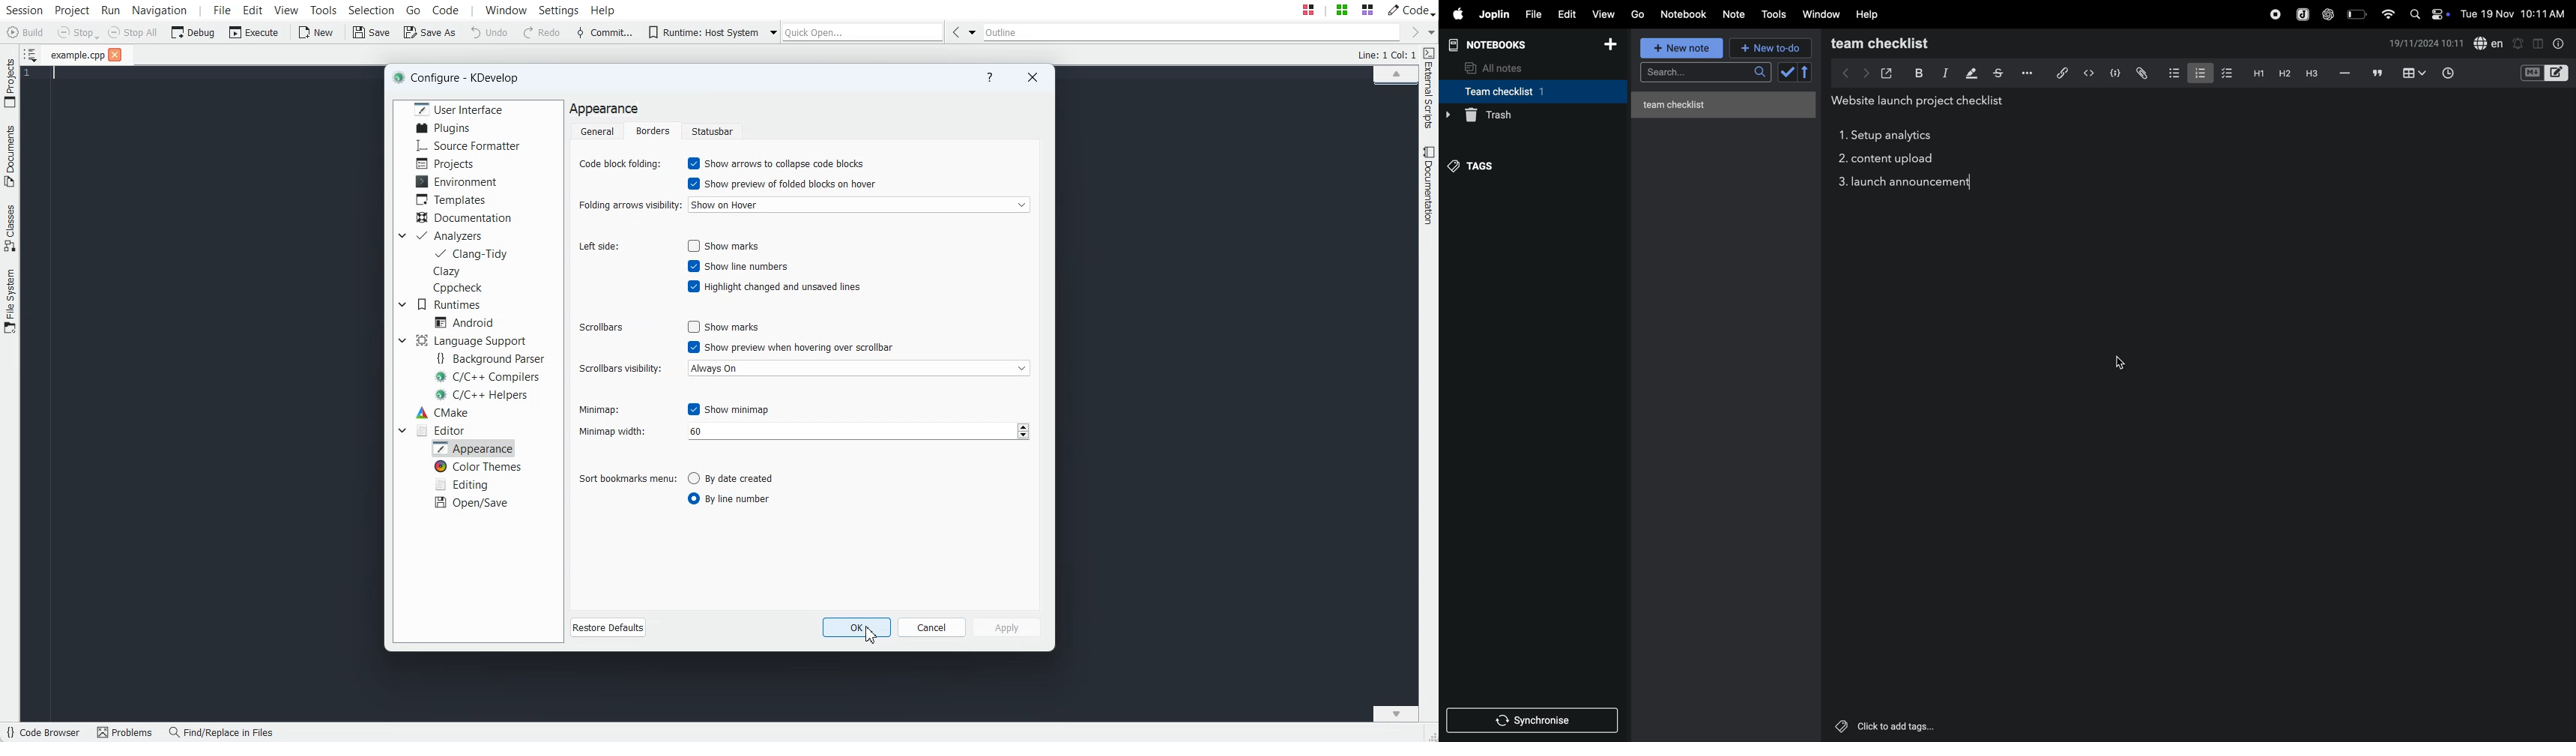 The width and height of the screenshot is (2576, 756). Describe the element at coordinates (10, 156) in the screenshot. I see `Documents` at that location.